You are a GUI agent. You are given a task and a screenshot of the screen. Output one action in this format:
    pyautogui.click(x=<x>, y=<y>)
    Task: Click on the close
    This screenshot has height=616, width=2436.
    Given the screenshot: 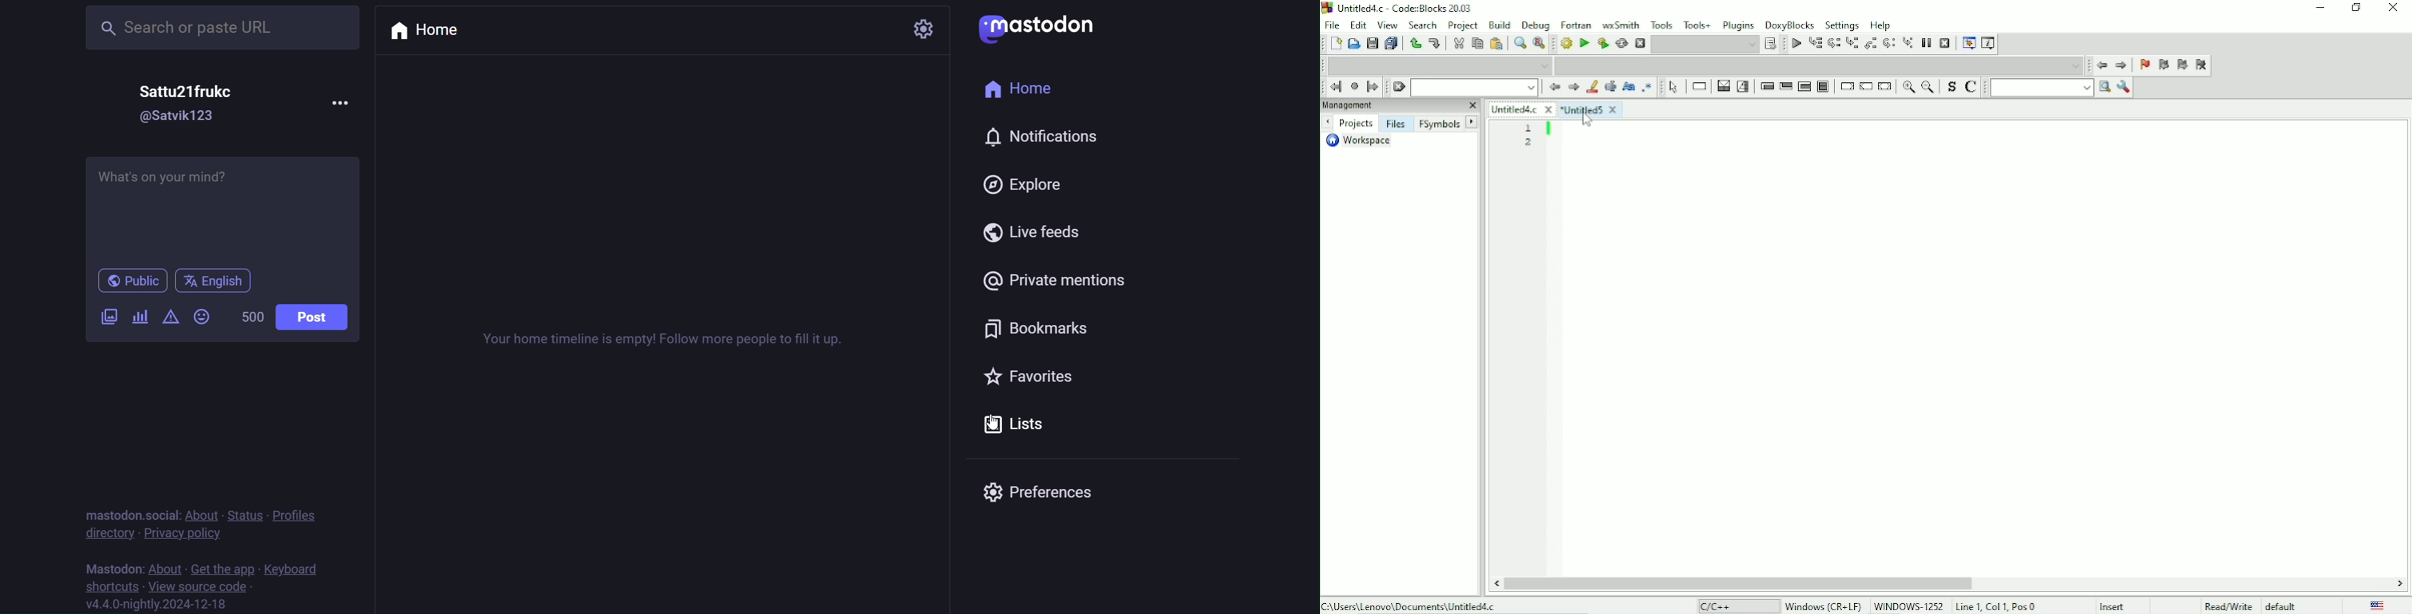 What is the action you would take?
    pyautogui.click(x=1472, y=106)
    